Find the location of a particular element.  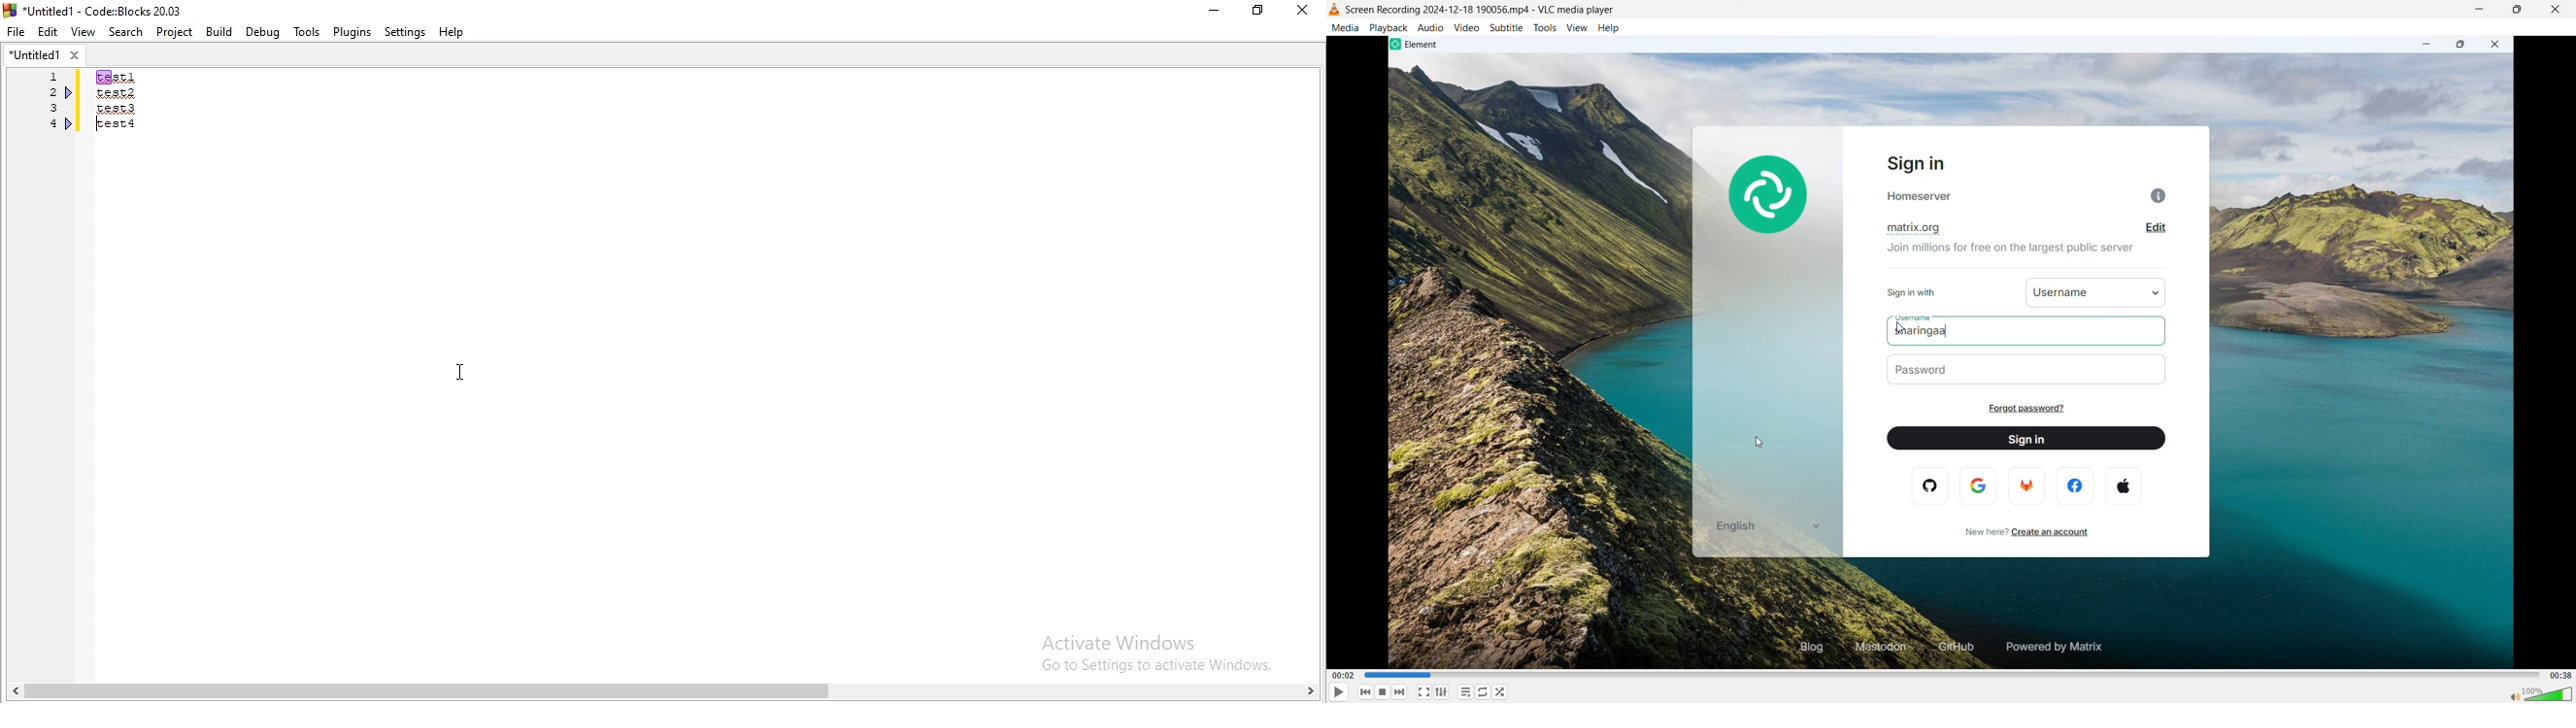

bookmark is located at coordinates (70, 124).